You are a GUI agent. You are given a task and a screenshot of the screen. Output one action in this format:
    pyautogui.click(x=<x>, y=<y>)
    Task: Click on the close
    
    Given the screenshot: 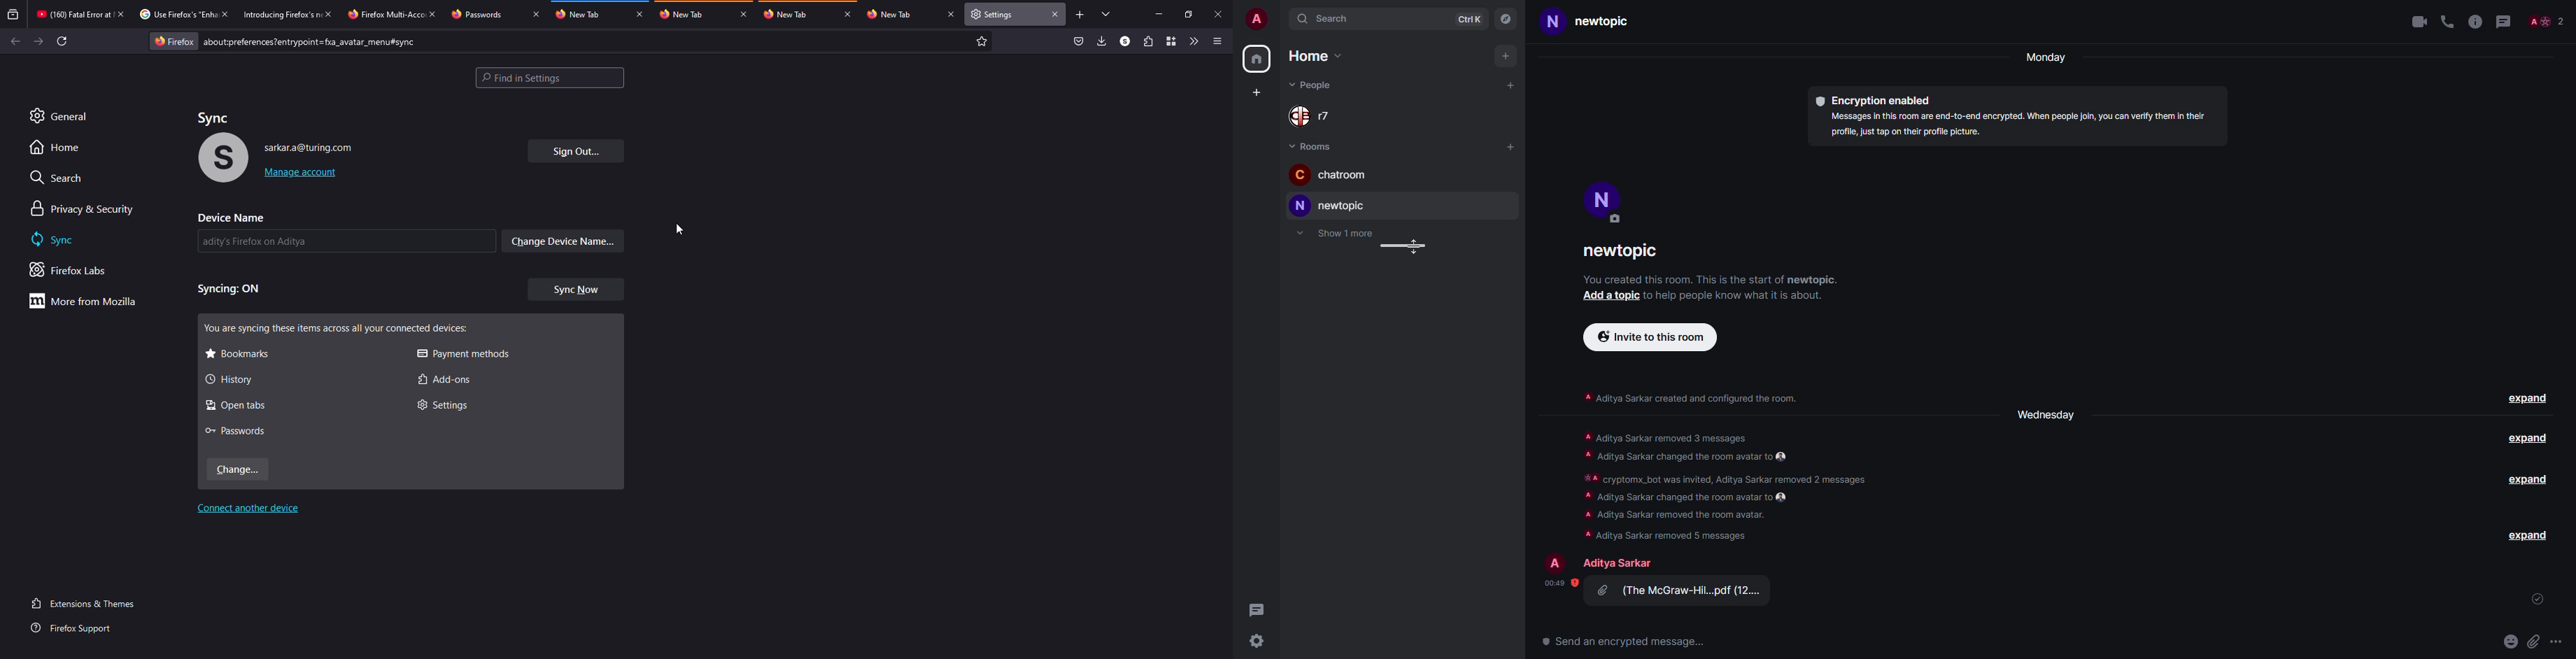 What is the action you would take?
    pyautogui.click(x=535, y=14)
    